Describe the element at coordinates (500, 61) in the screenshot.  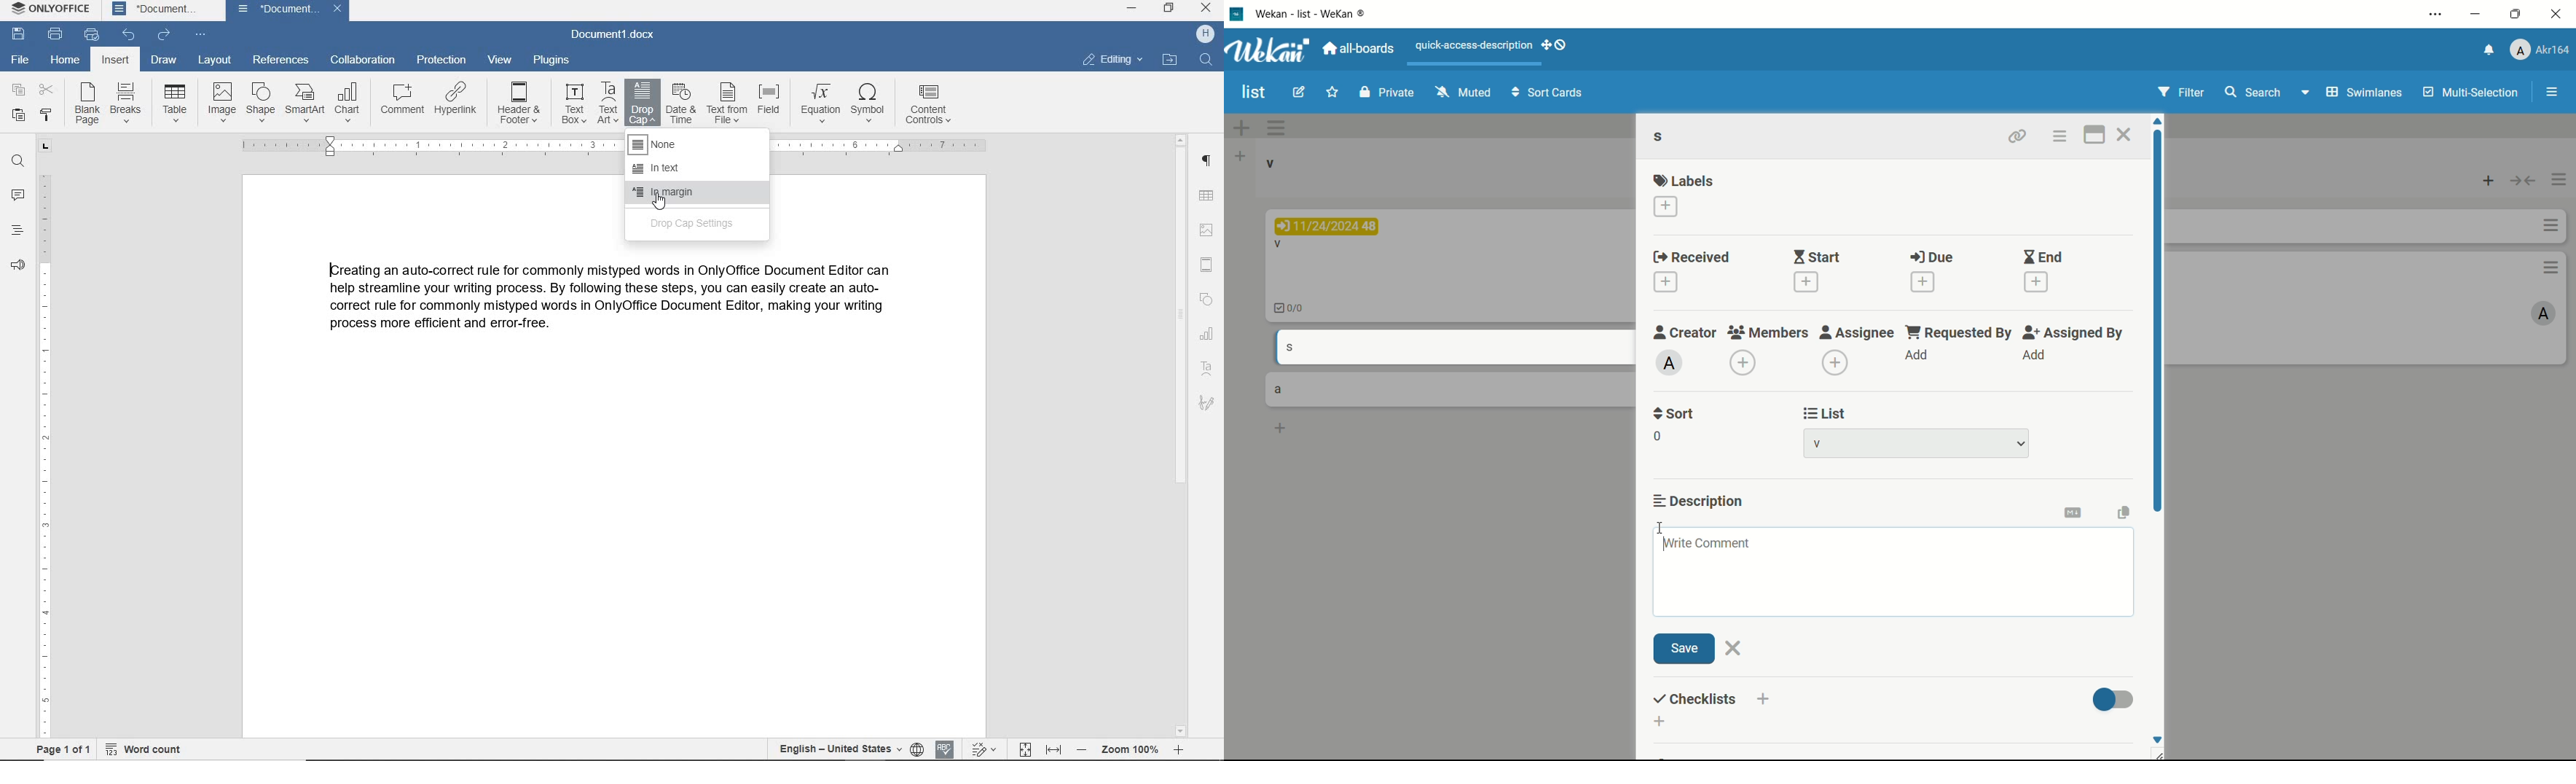
I see `view` at that location.